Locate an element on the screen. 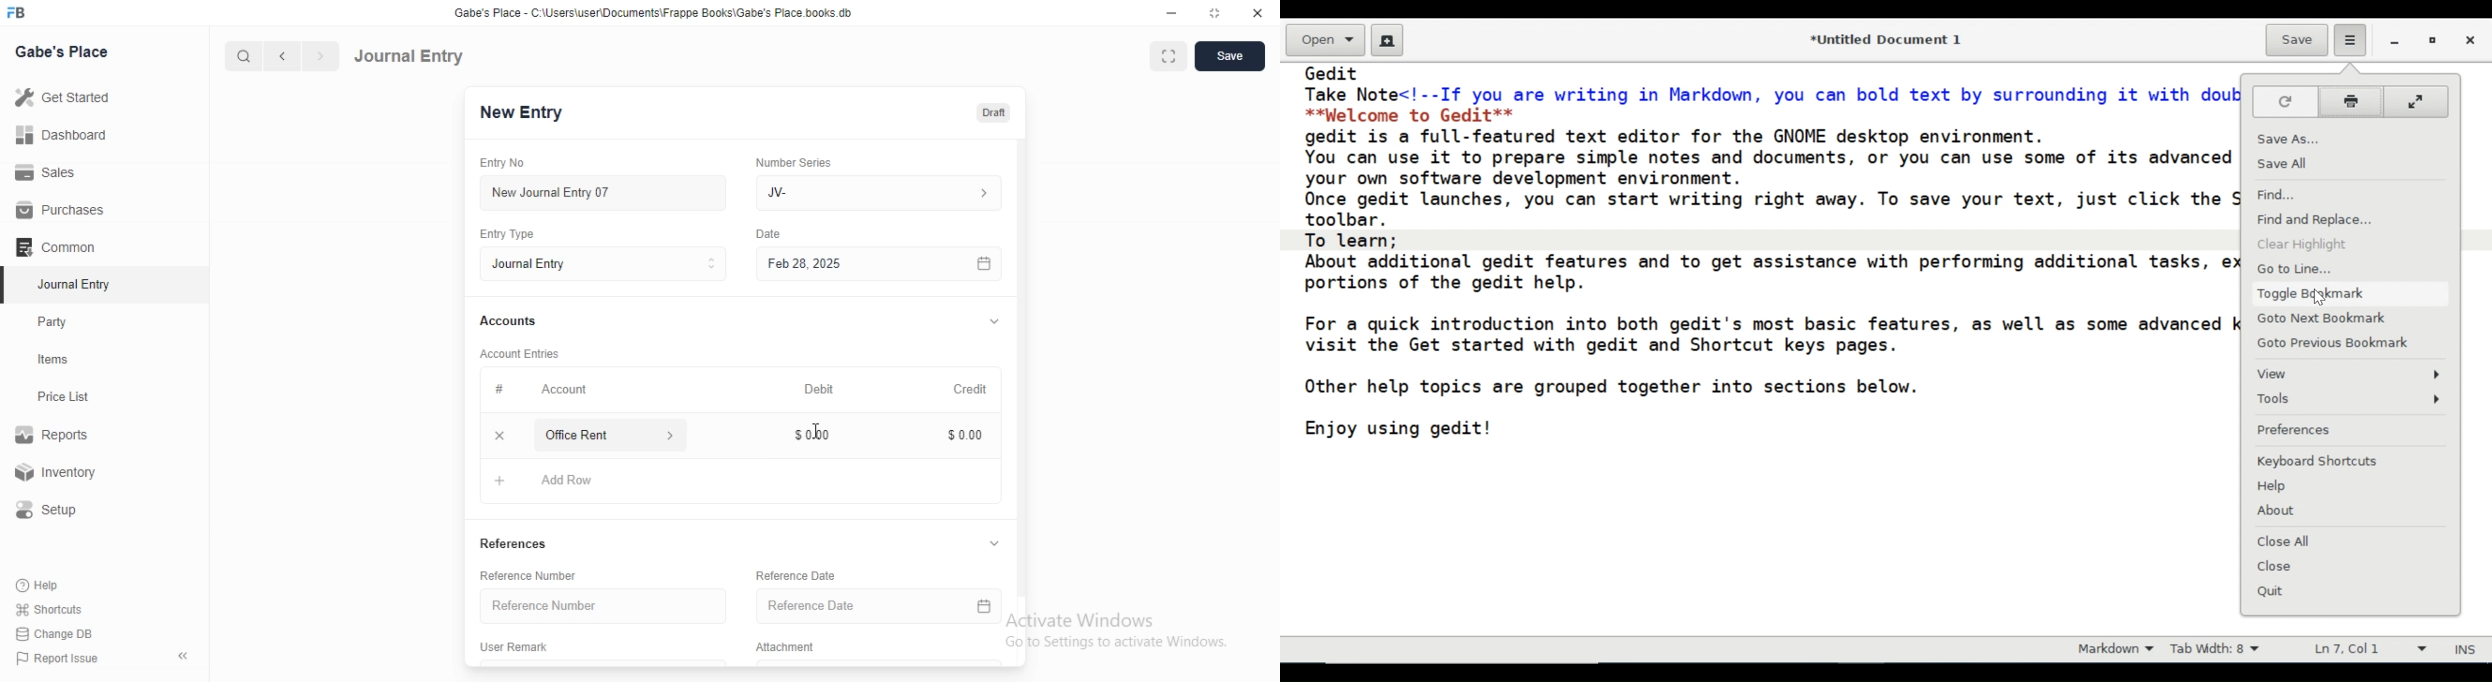 The image size is (2492, 700). ‘Account Entries is located at coordinates (521, 353).